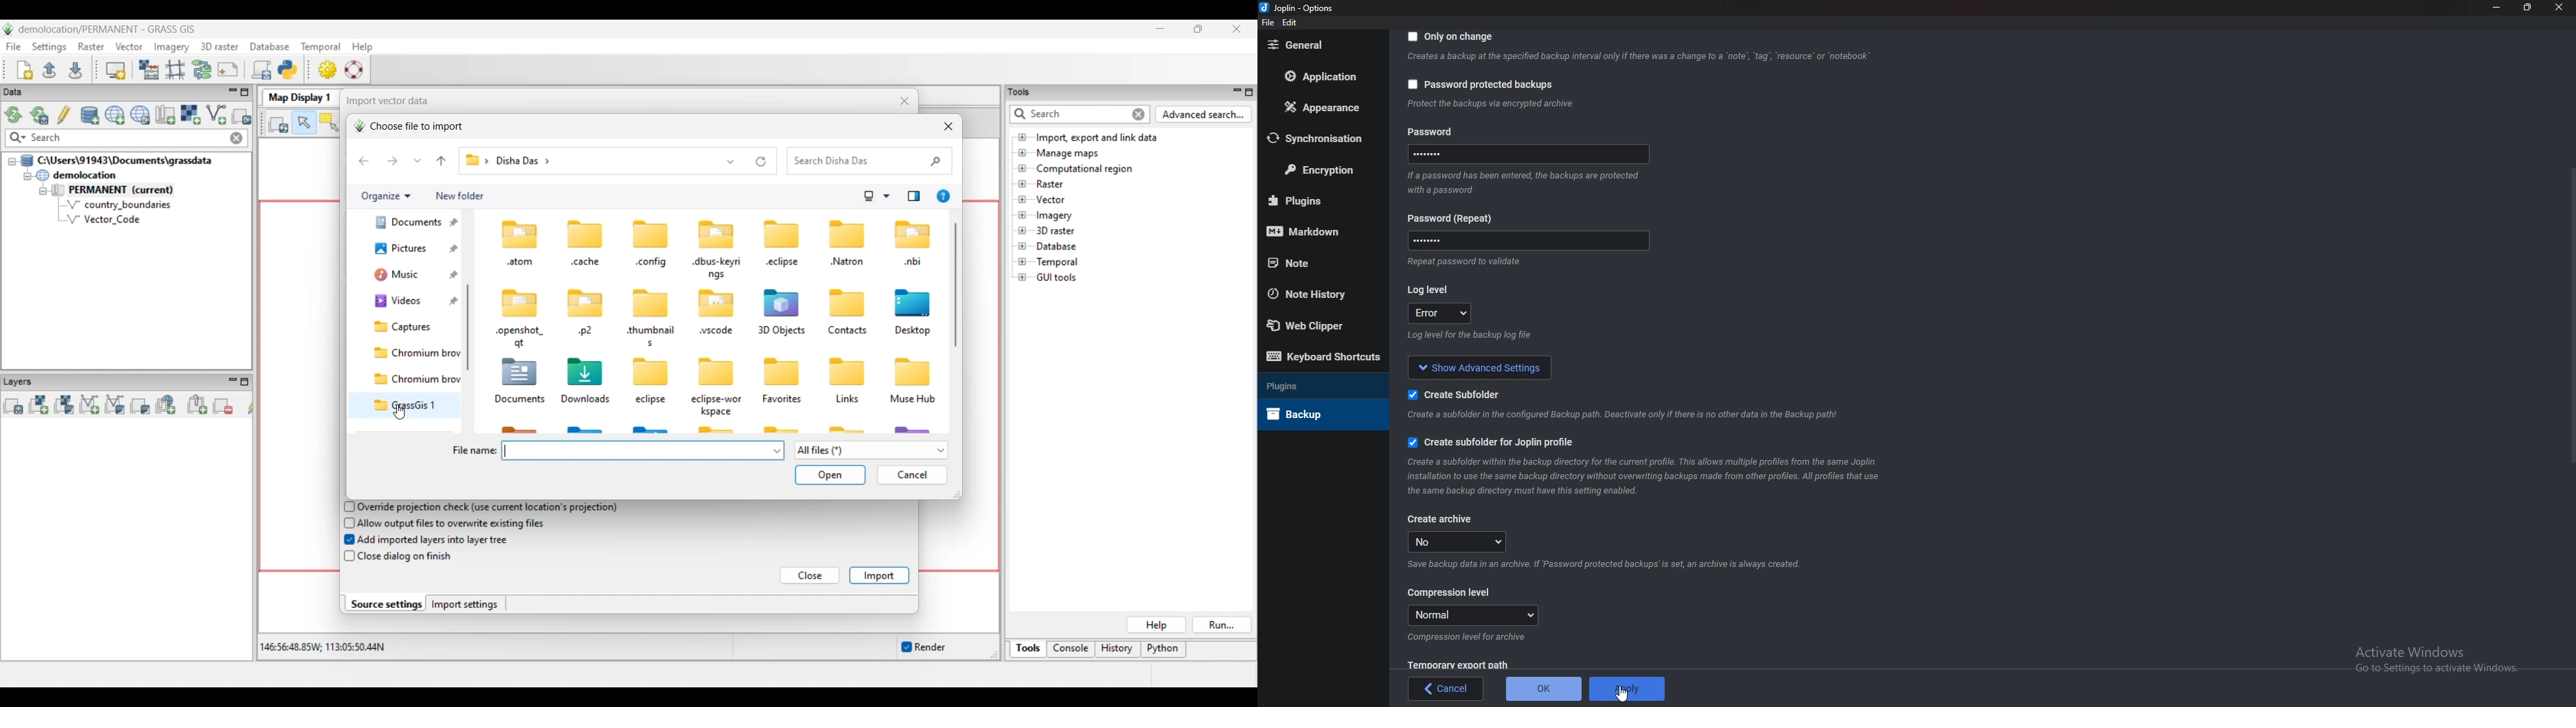  Describe the element at coordinates (434, 539) in the screenshot. I see `Add imported layers into layer tree` at that location.